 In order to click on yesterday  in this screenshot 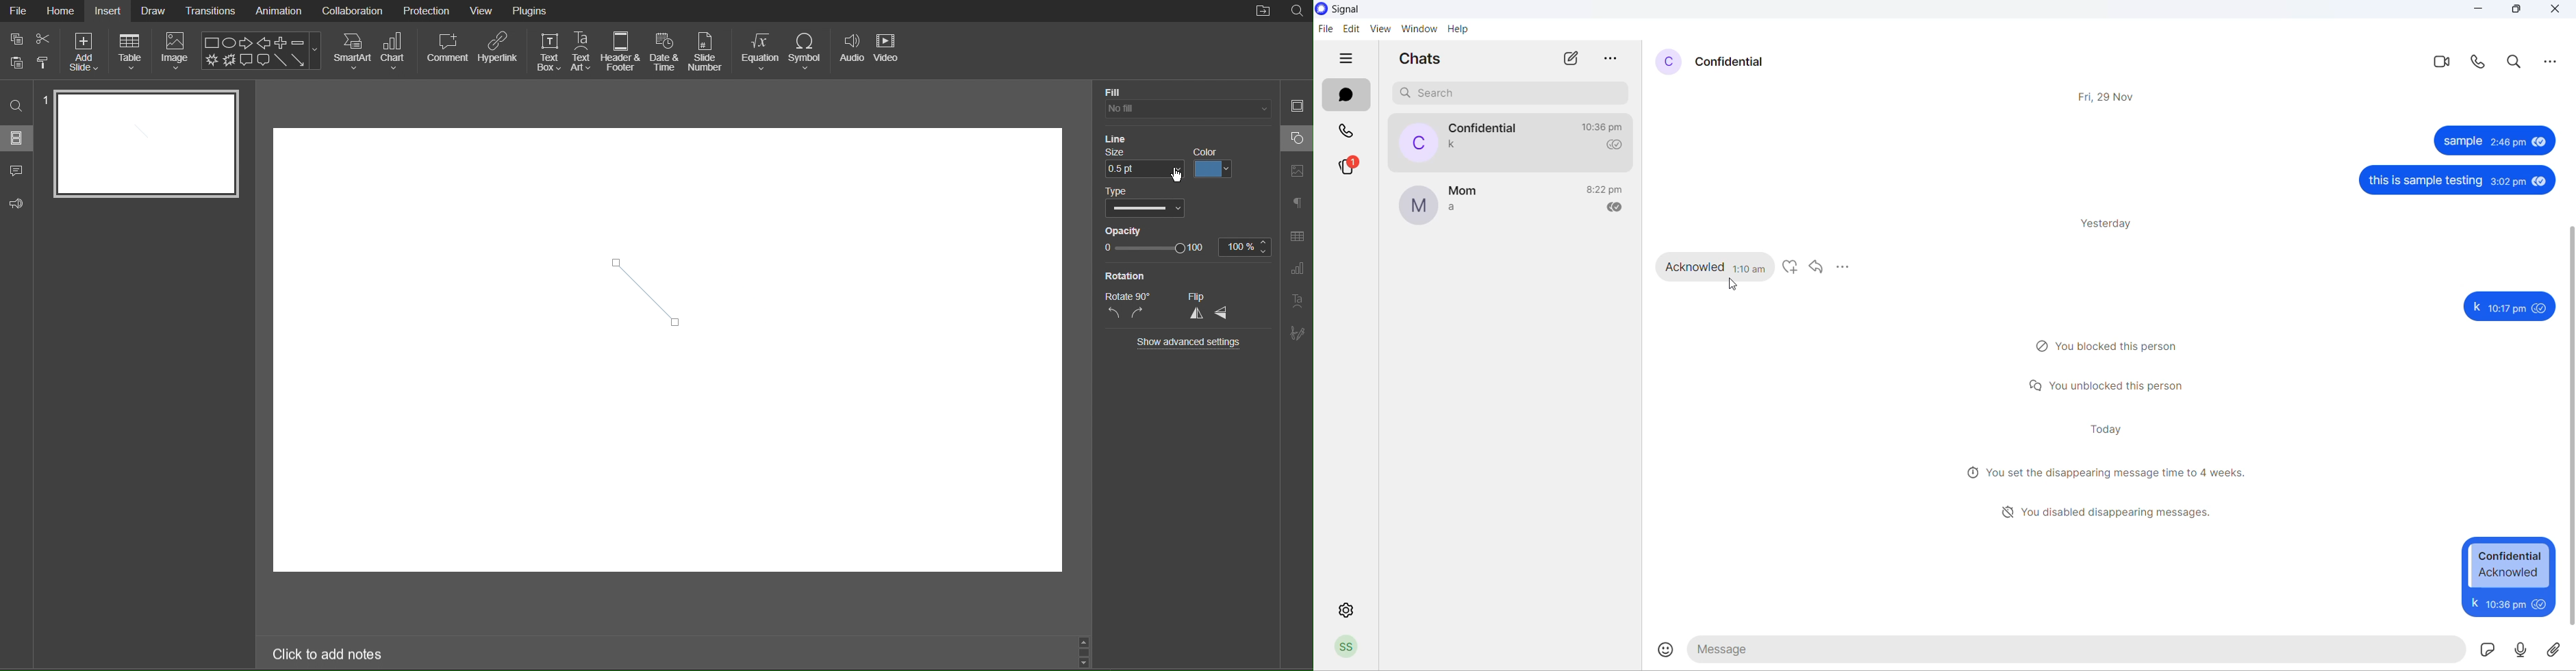, I will do `click(2111, 226)`.